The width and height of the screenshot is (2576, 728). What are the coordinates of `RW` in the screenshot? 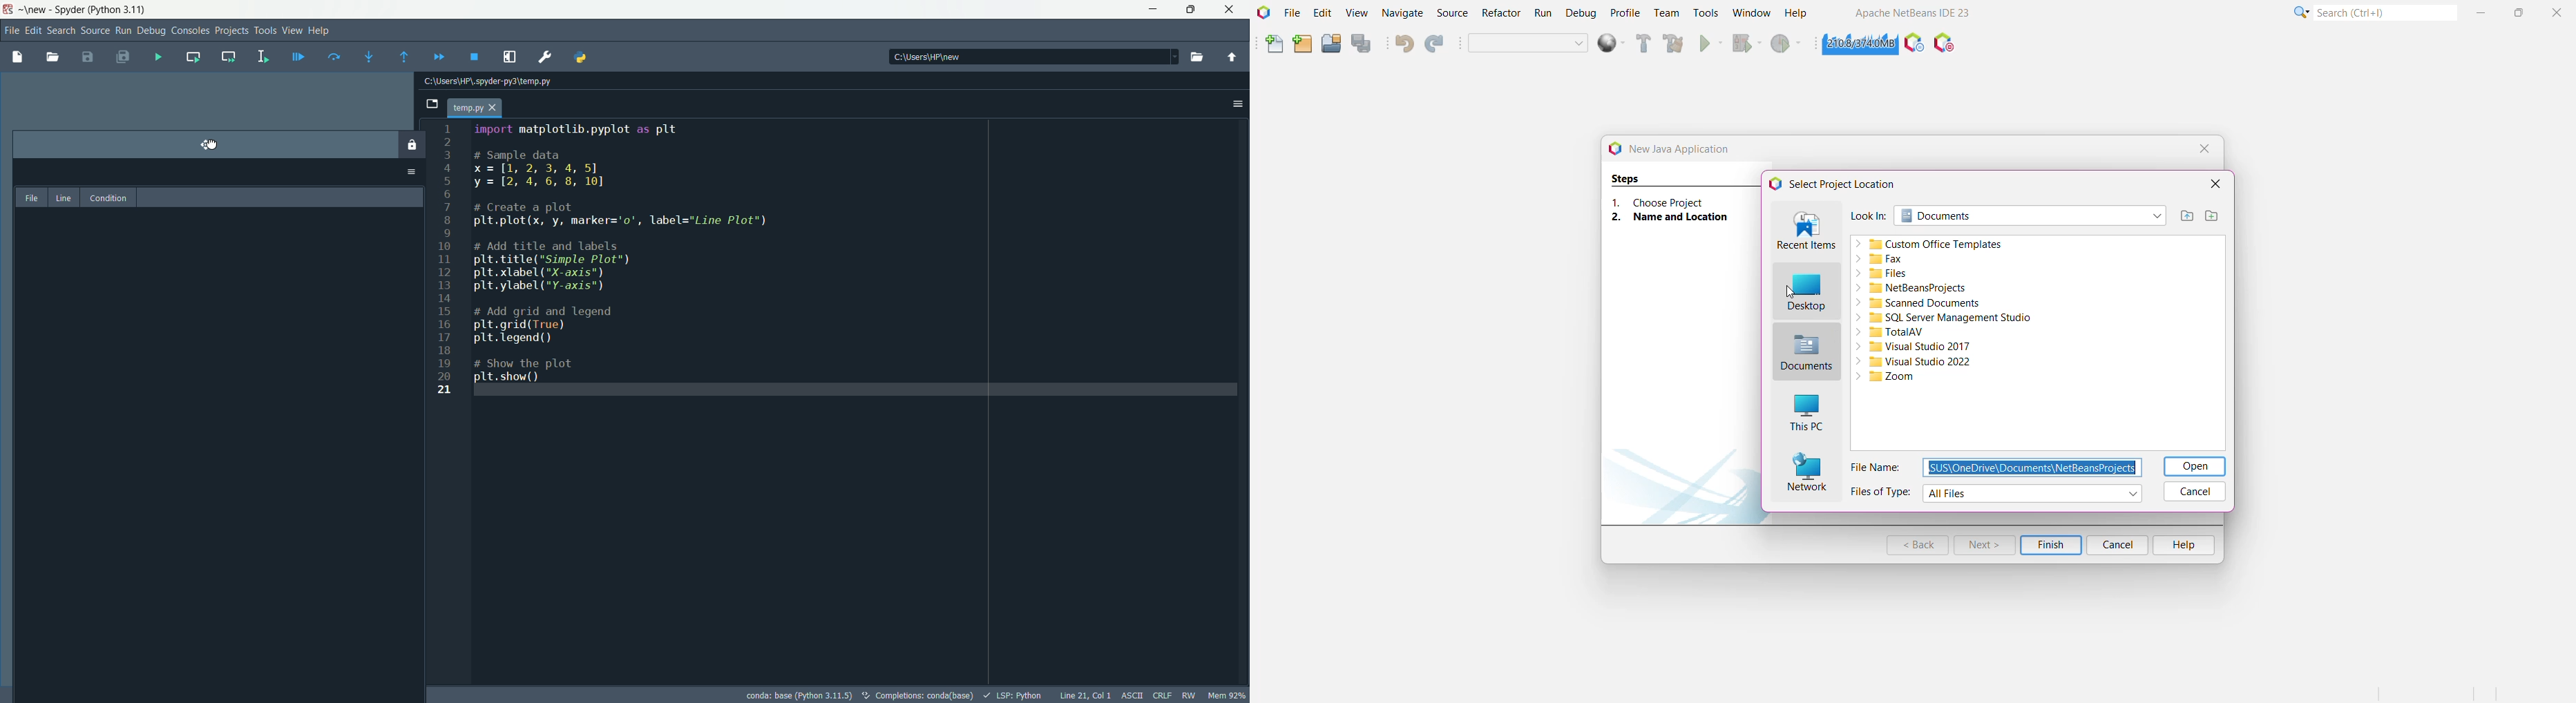 It's located at (1192, 695).